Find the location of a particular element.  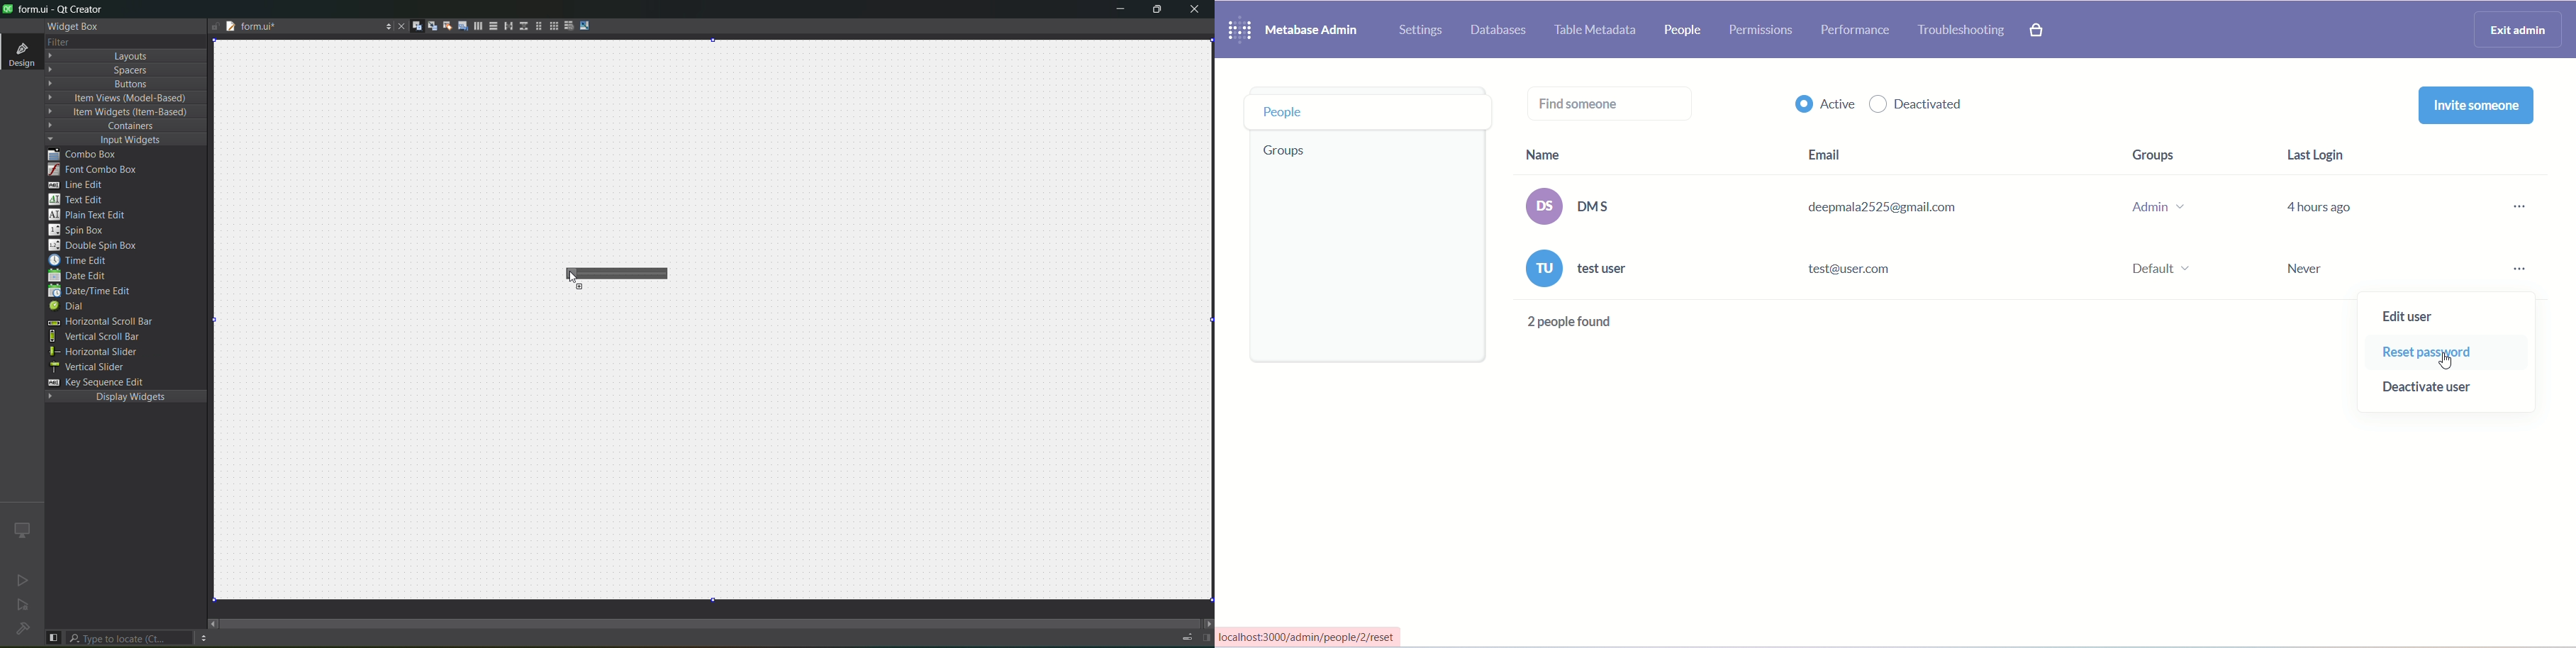

date edit is located at coordinates (87, 275).